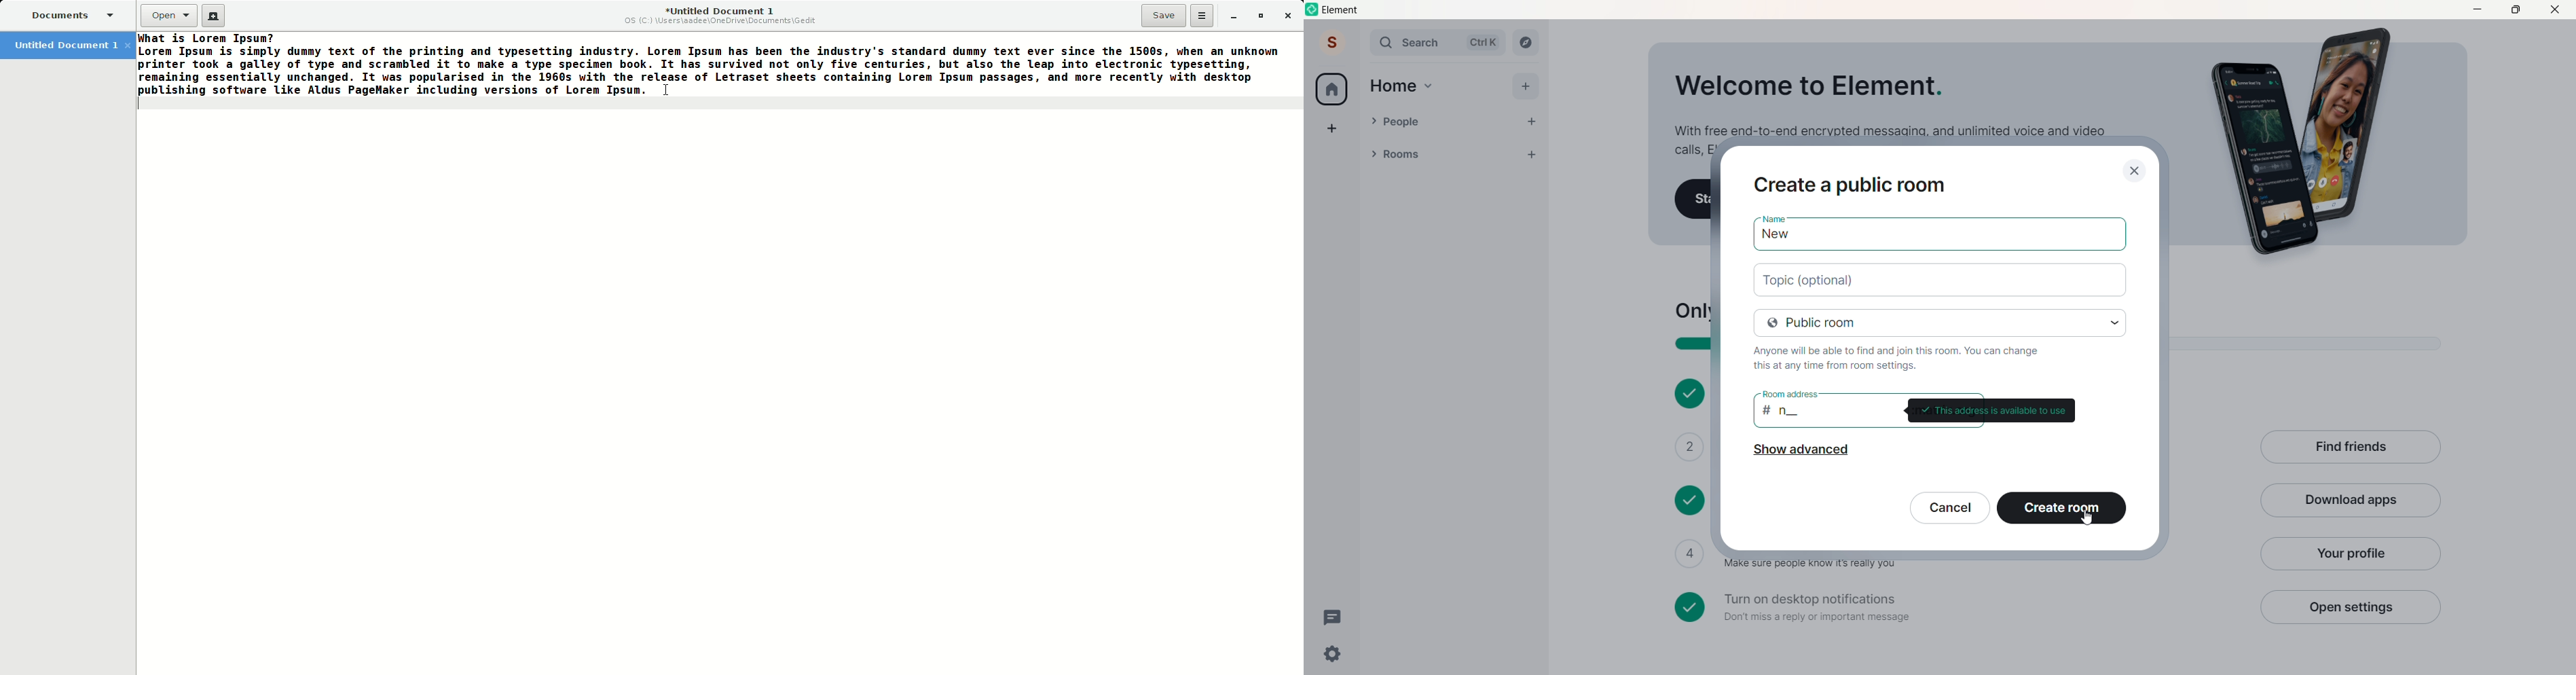 This screenshot has height=700, width=2576. Describe the element at coordinates (2516, 9) in the screenshot. I see `Maximize` at that location.